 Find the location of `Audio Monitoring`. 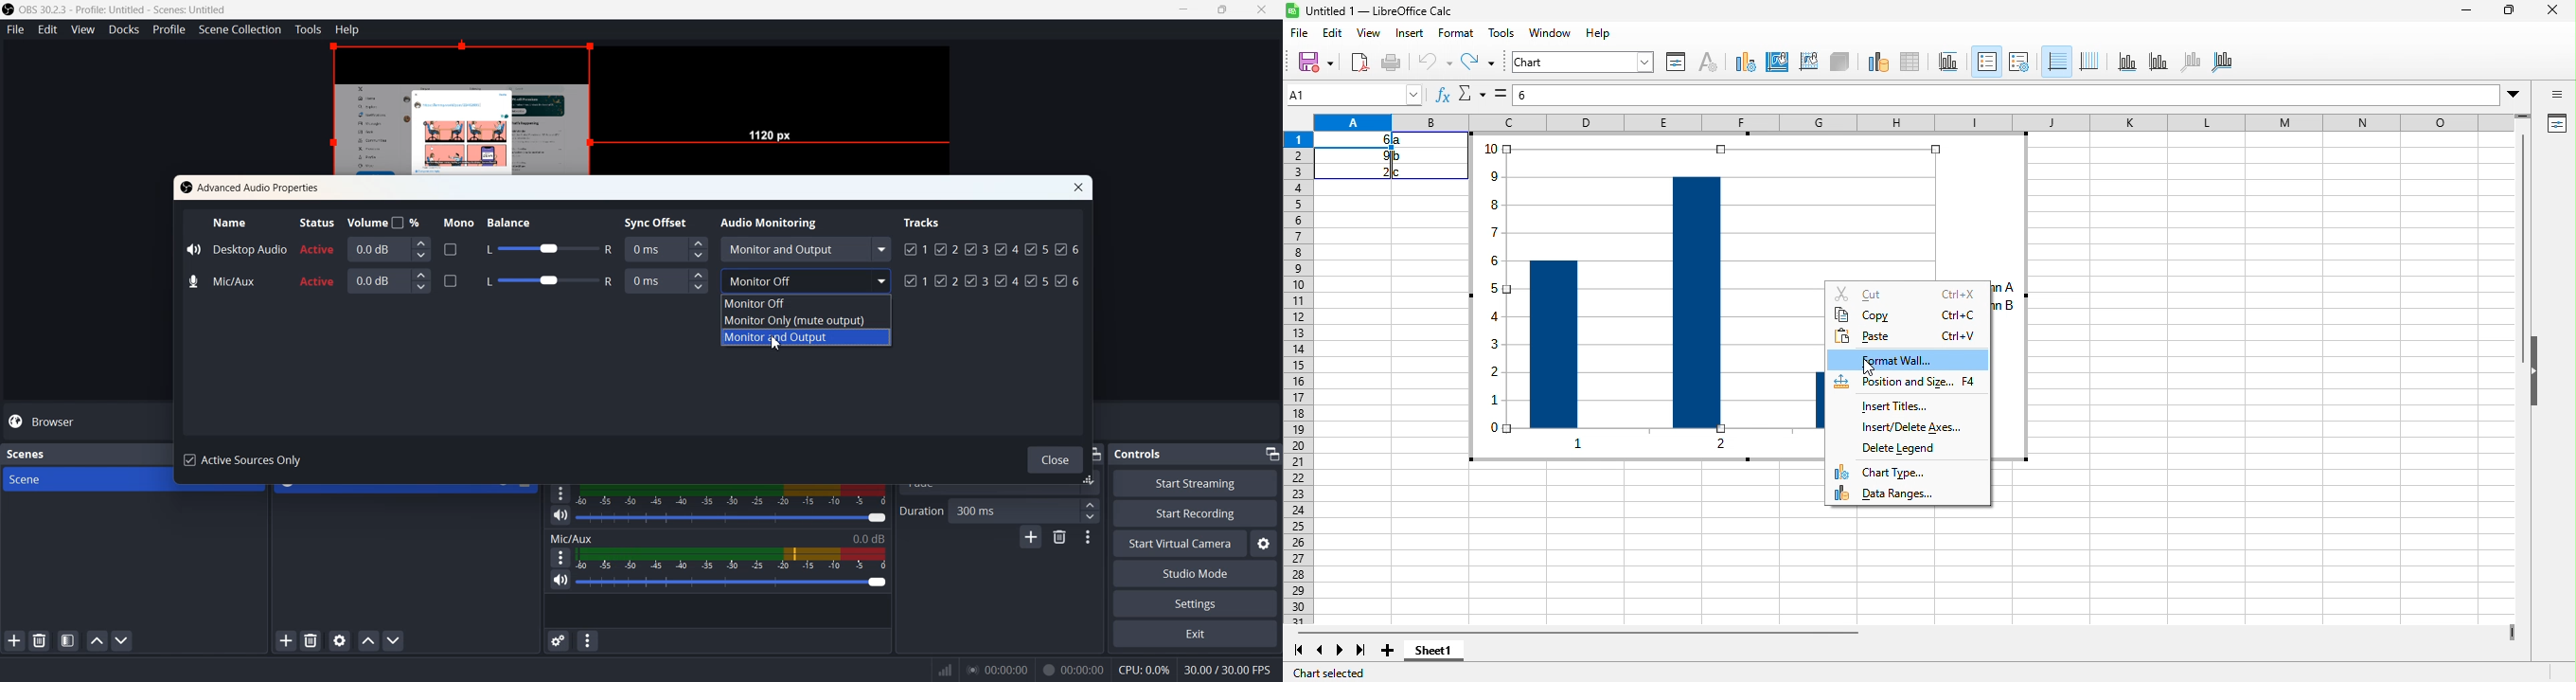

Audio Monitoring is located at coordinates (773, 221).